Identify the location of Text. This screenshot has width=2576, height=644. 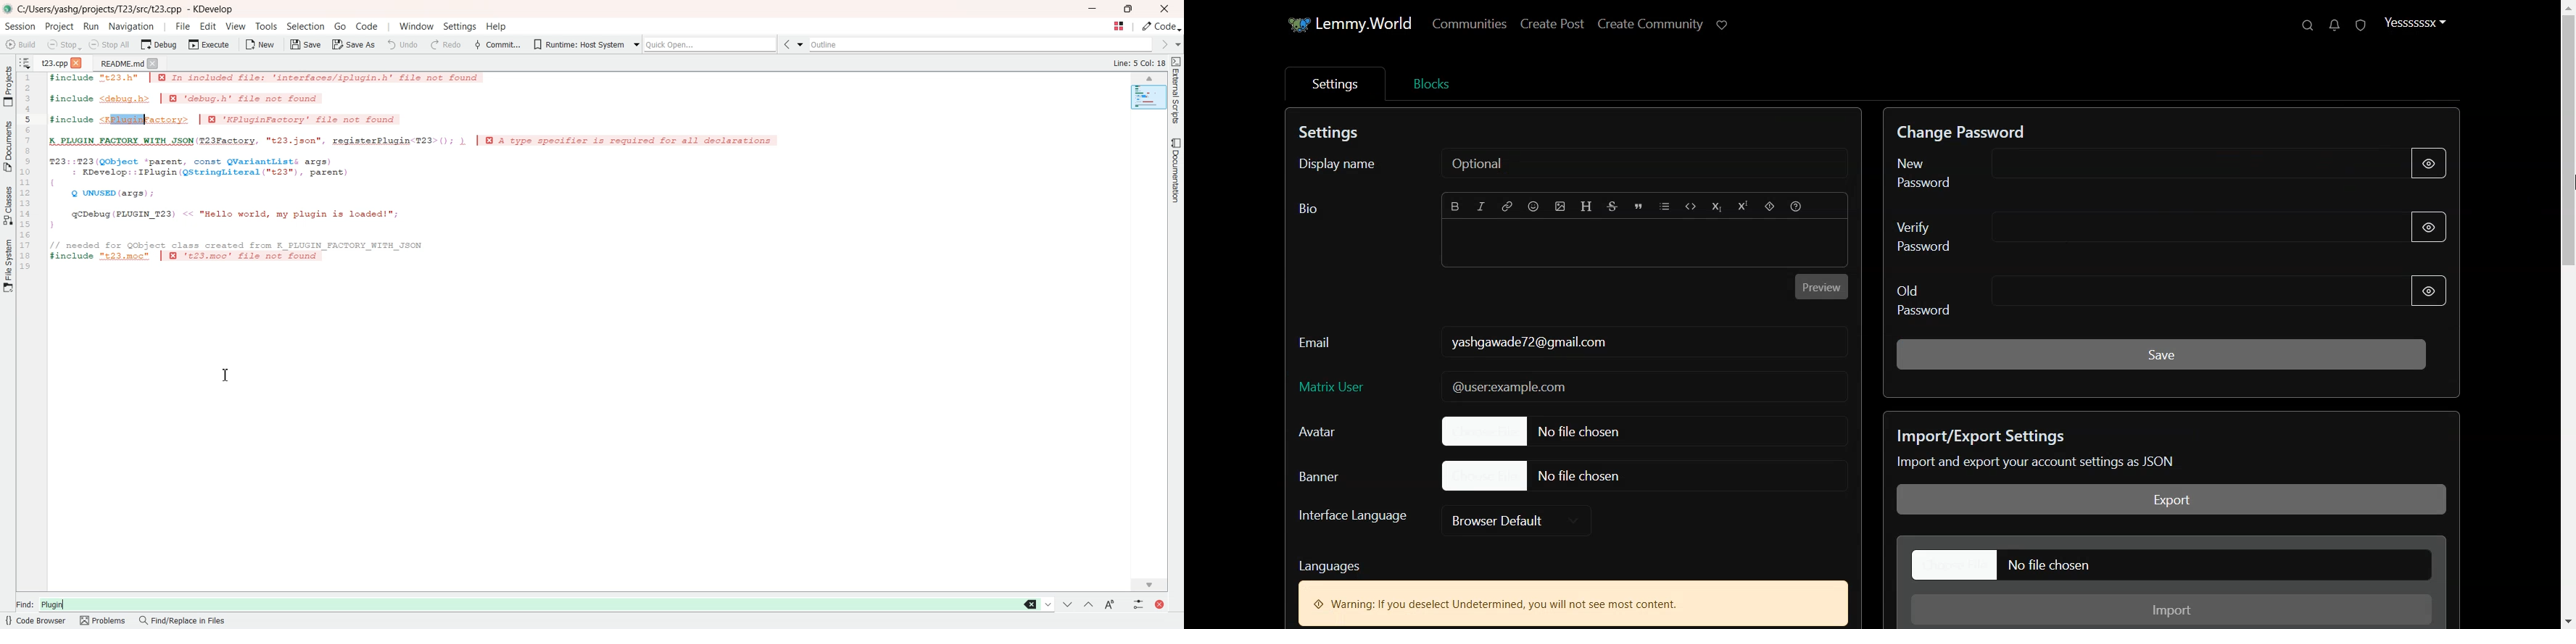
(1573, 602).